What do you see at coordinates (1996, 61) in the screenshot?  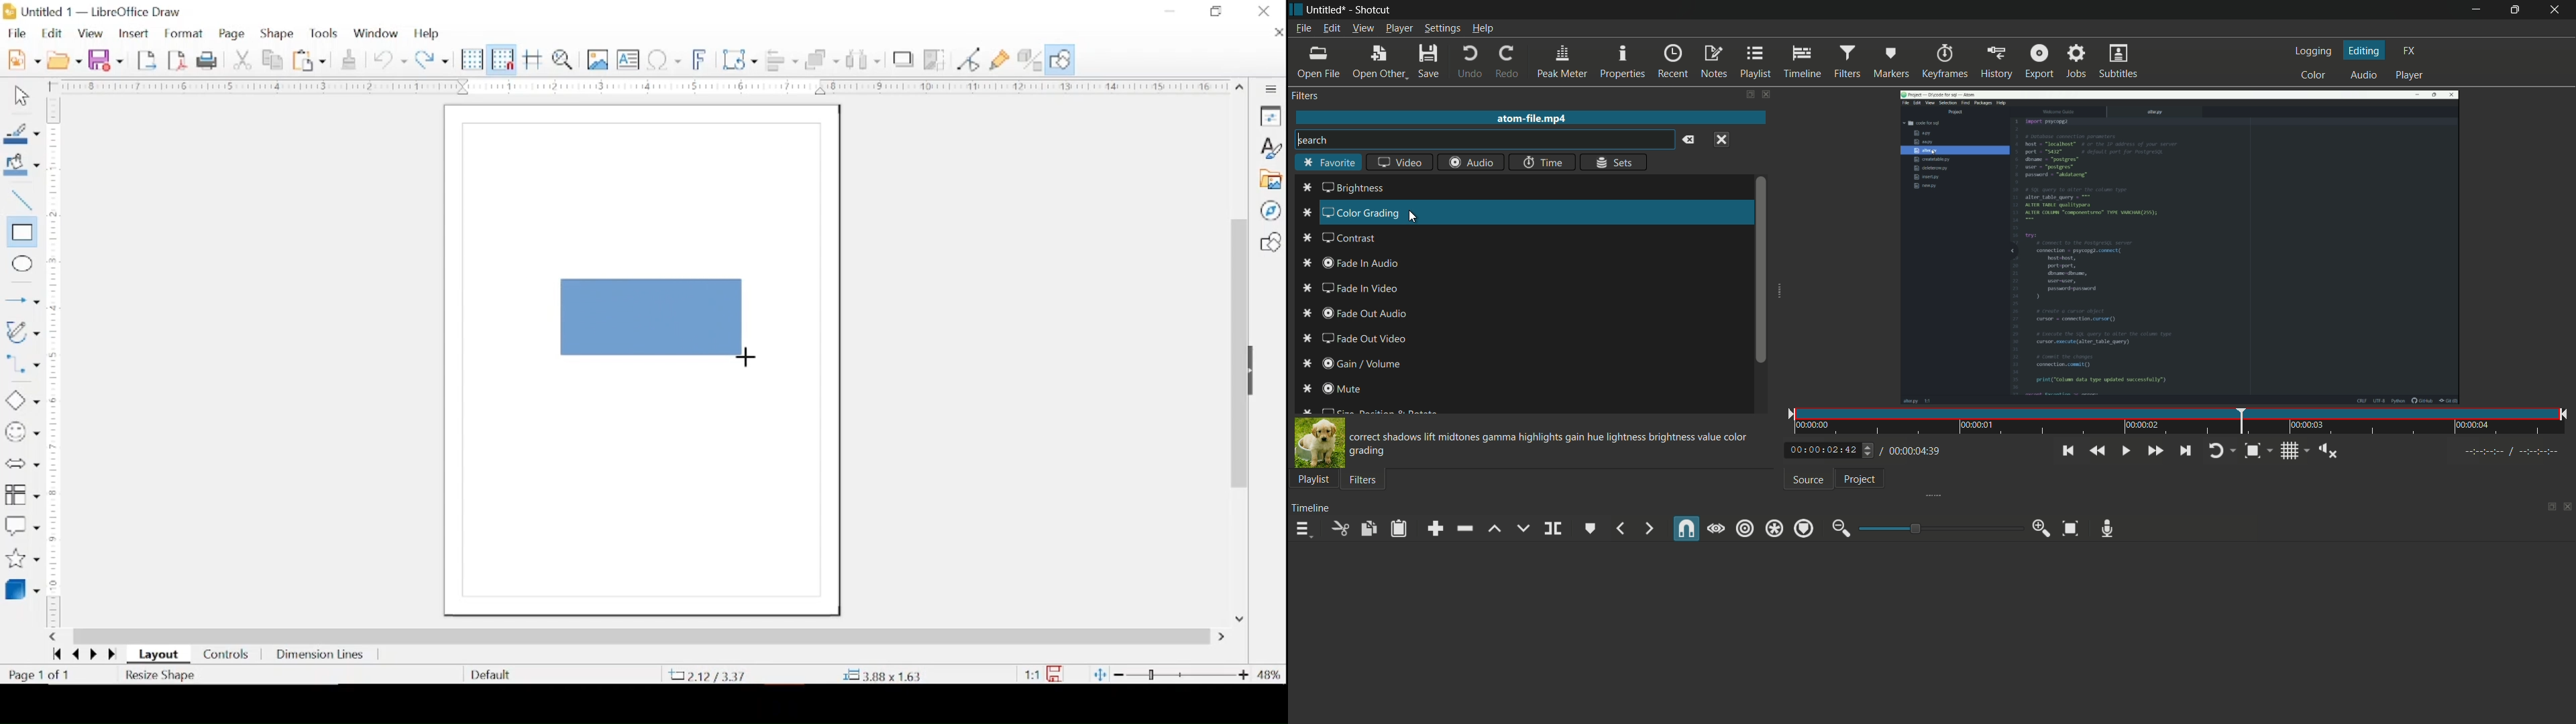 I see `history` at bounding box center [1996, 61].